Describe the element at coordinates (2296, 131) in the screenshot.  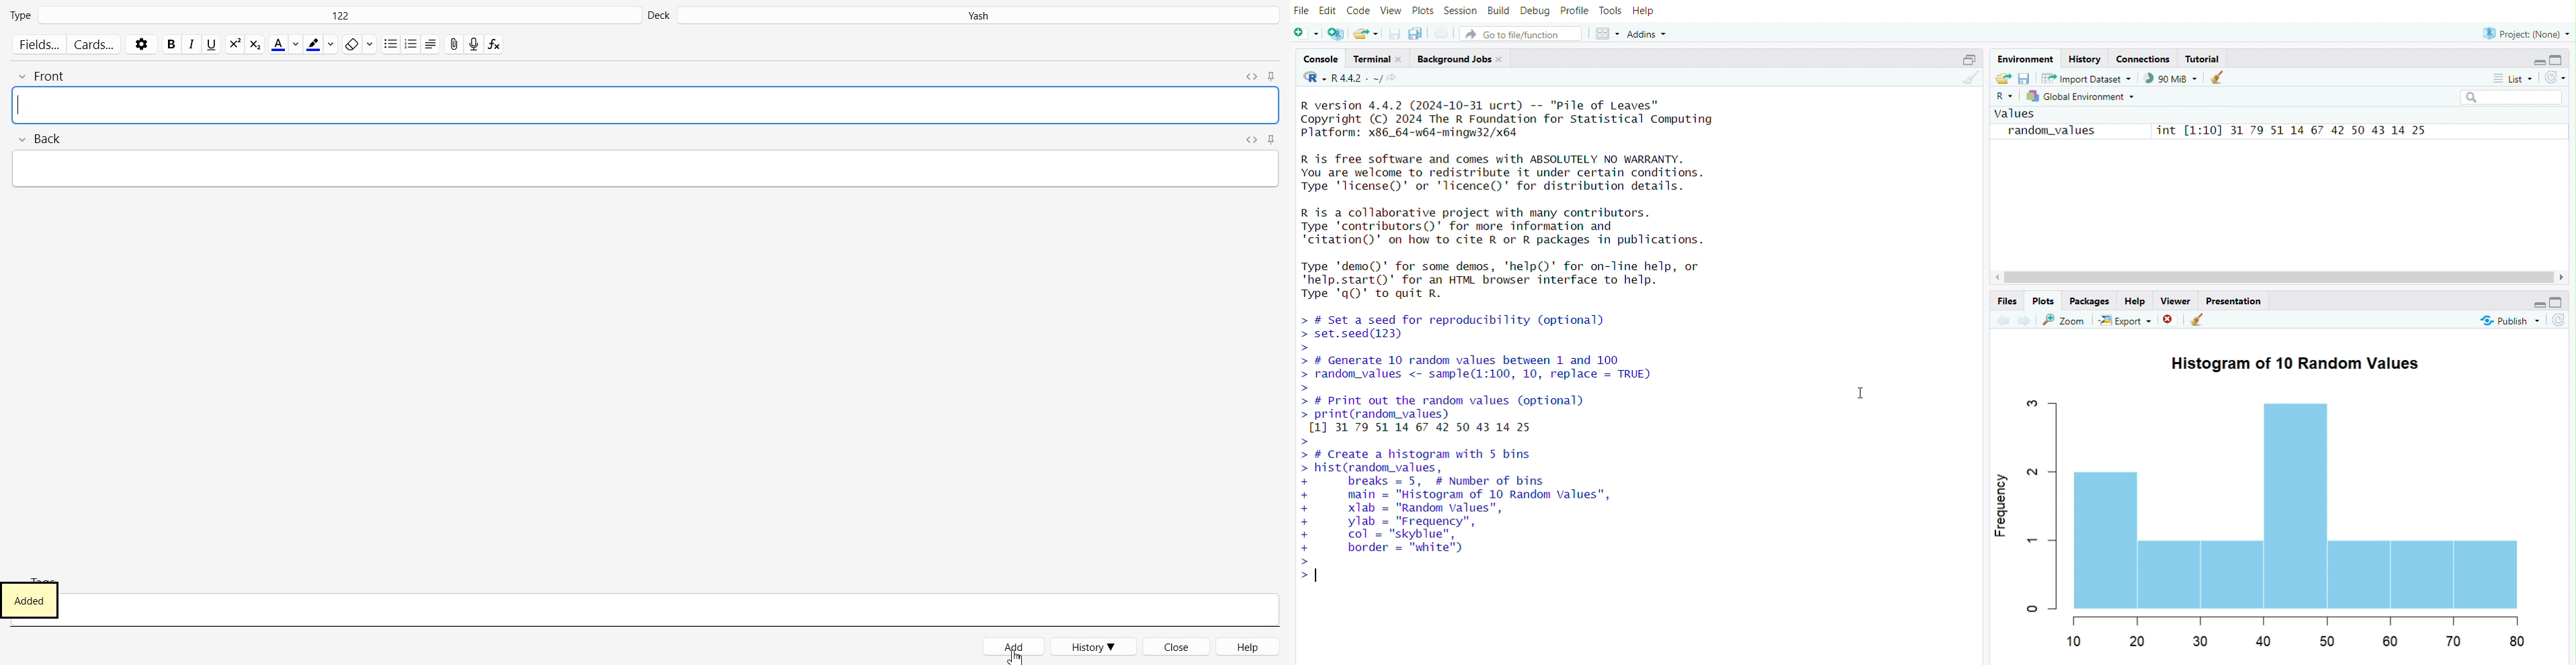
I see `int [1:10] 31 79 51 14 67 42 50 43 14 25` at that location.